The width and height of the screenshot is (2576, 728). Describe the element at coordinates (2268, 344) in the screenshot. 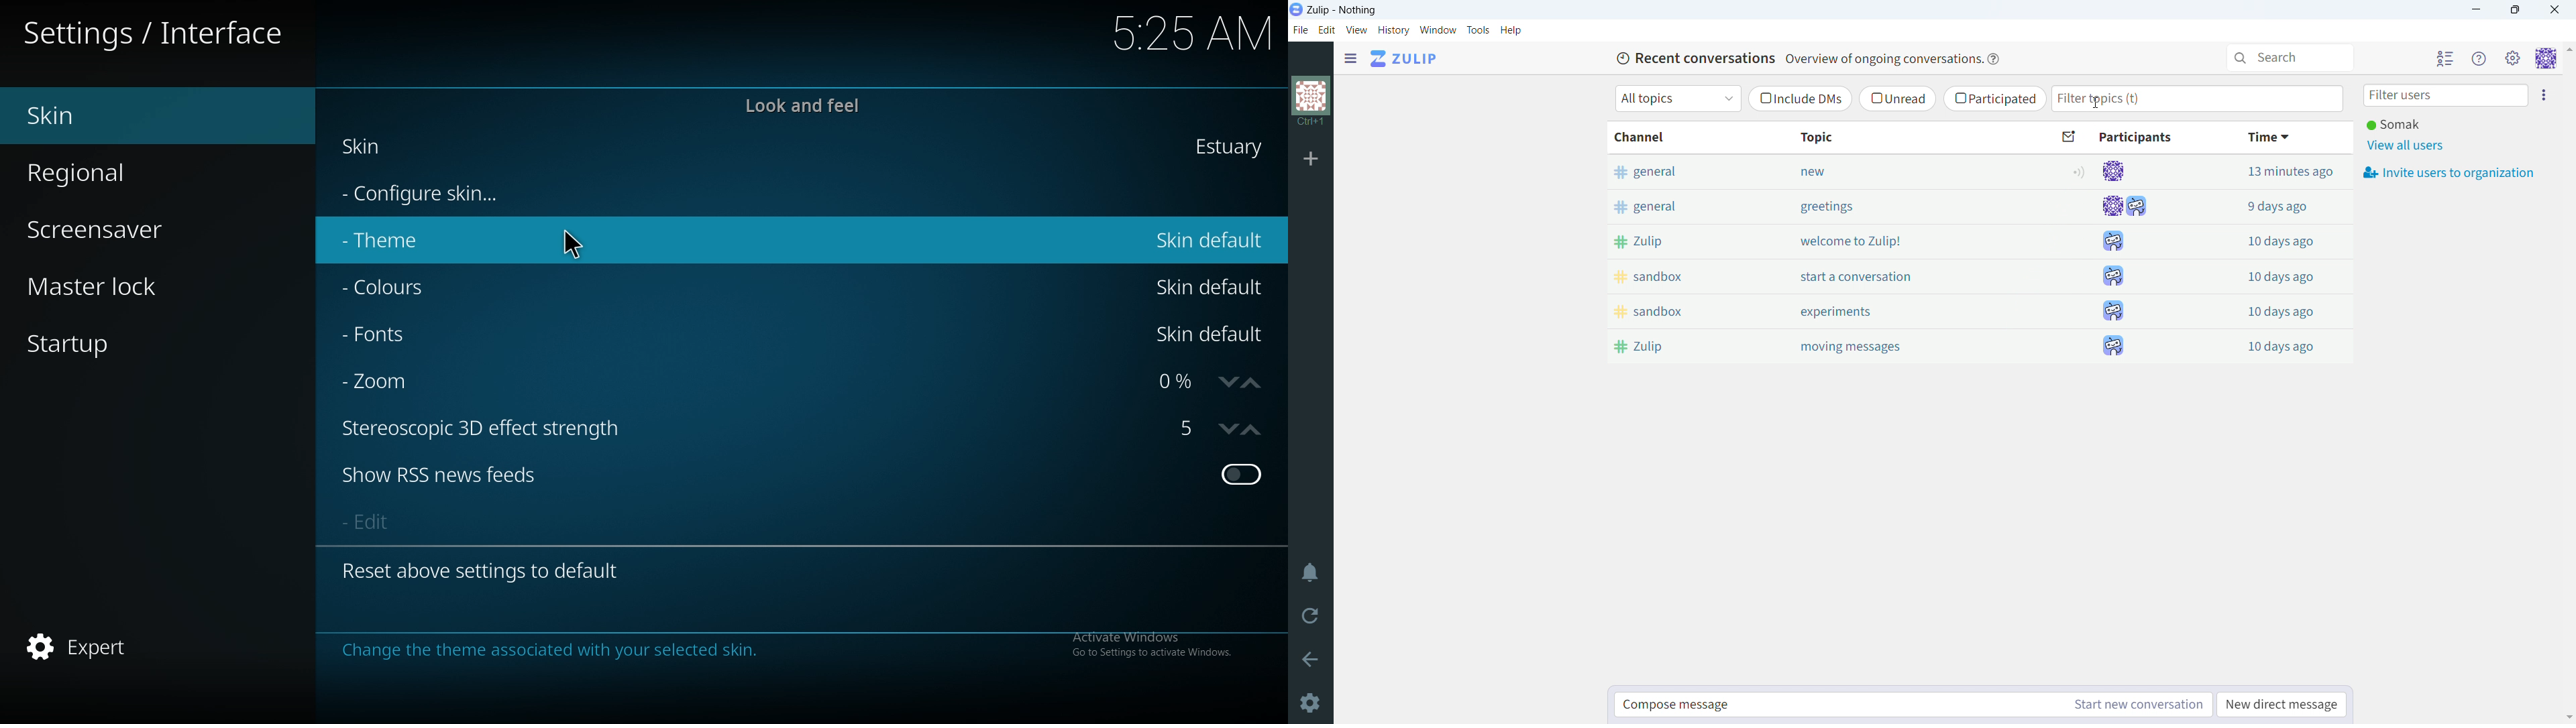

I see `10 days ago` at that location.